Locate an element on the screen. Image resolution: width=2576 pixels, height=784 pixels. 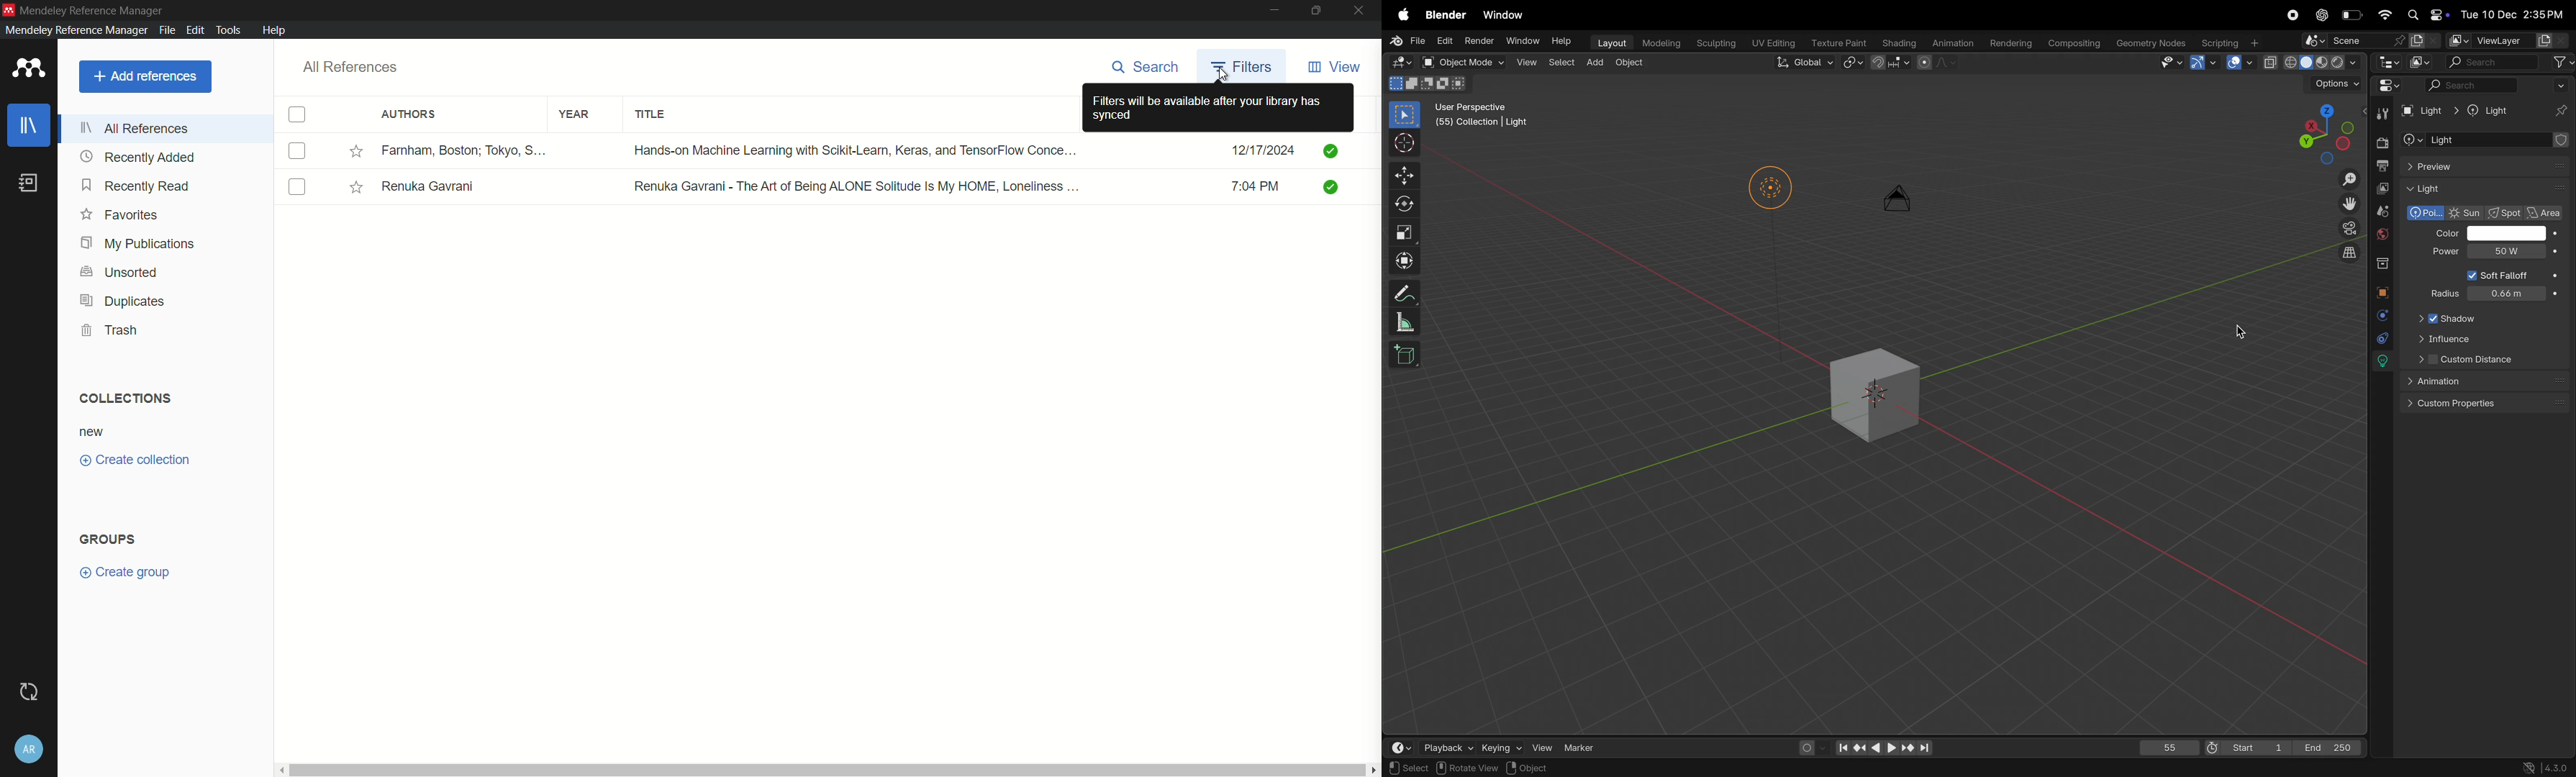
mendeley reference manager is located at coordinates (74, 30).